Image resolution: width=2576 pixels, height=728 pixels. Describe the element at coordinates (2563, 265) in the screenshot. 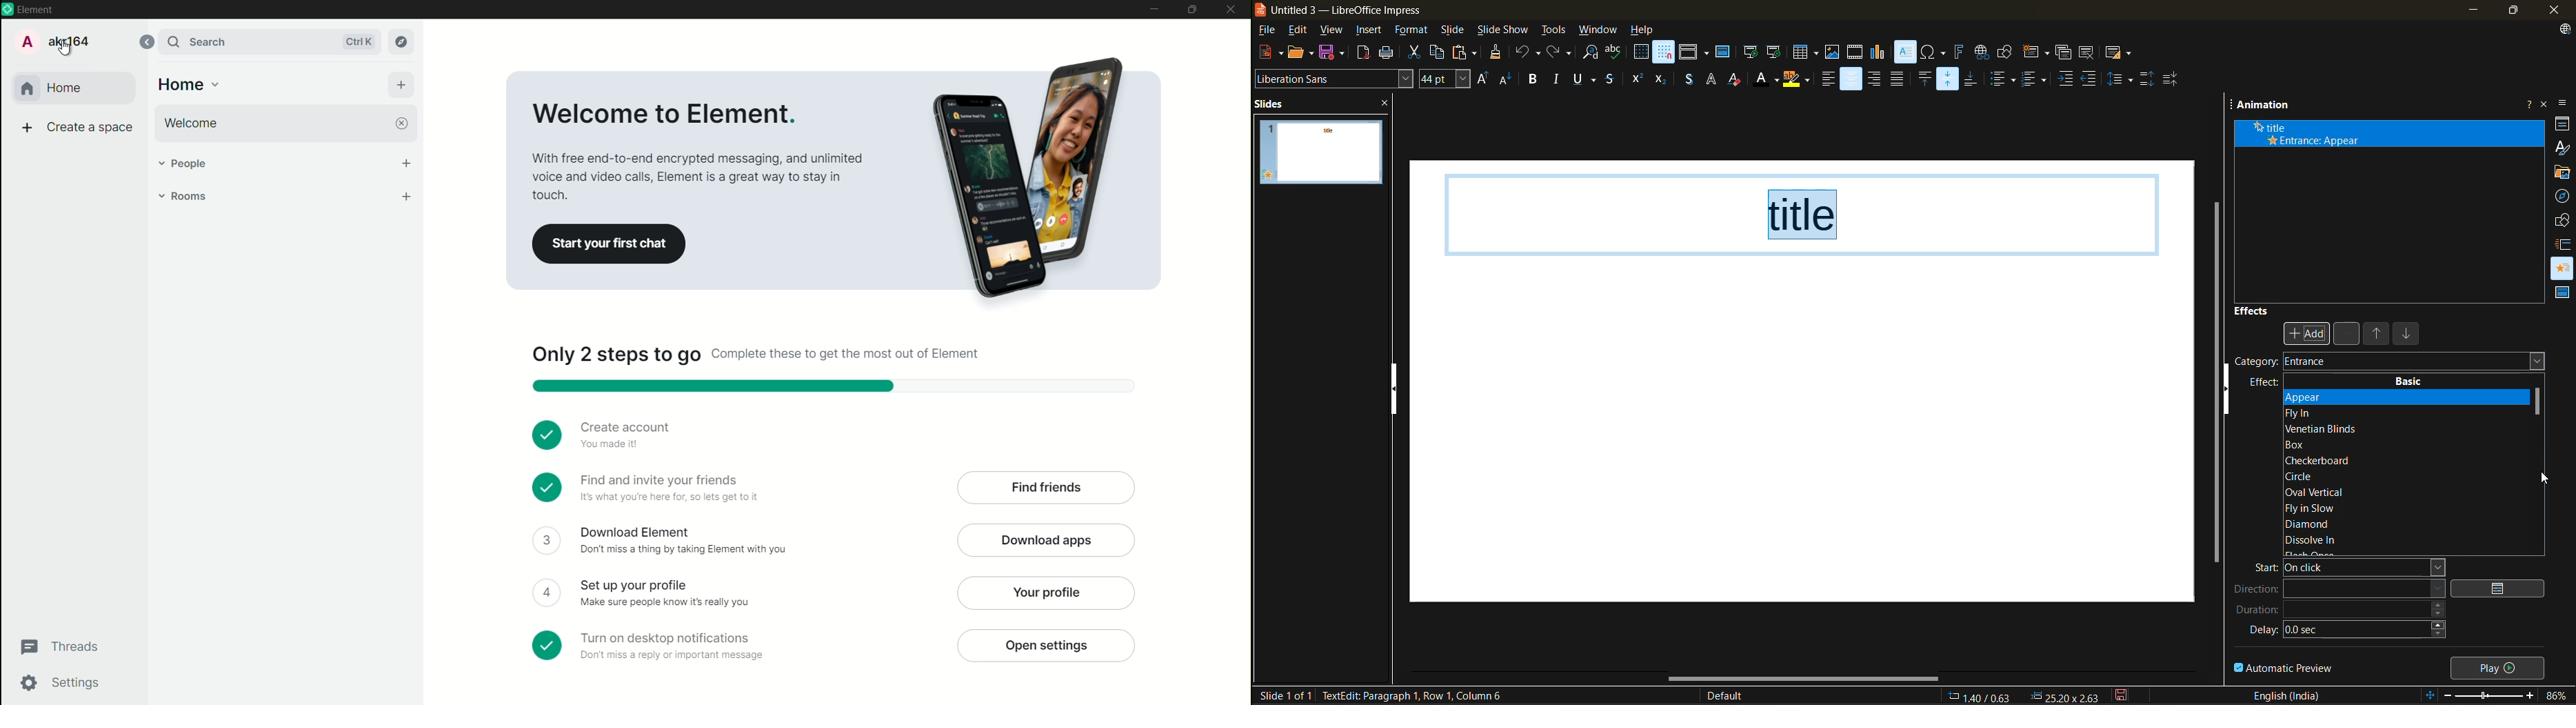

I see `animation` at that location.